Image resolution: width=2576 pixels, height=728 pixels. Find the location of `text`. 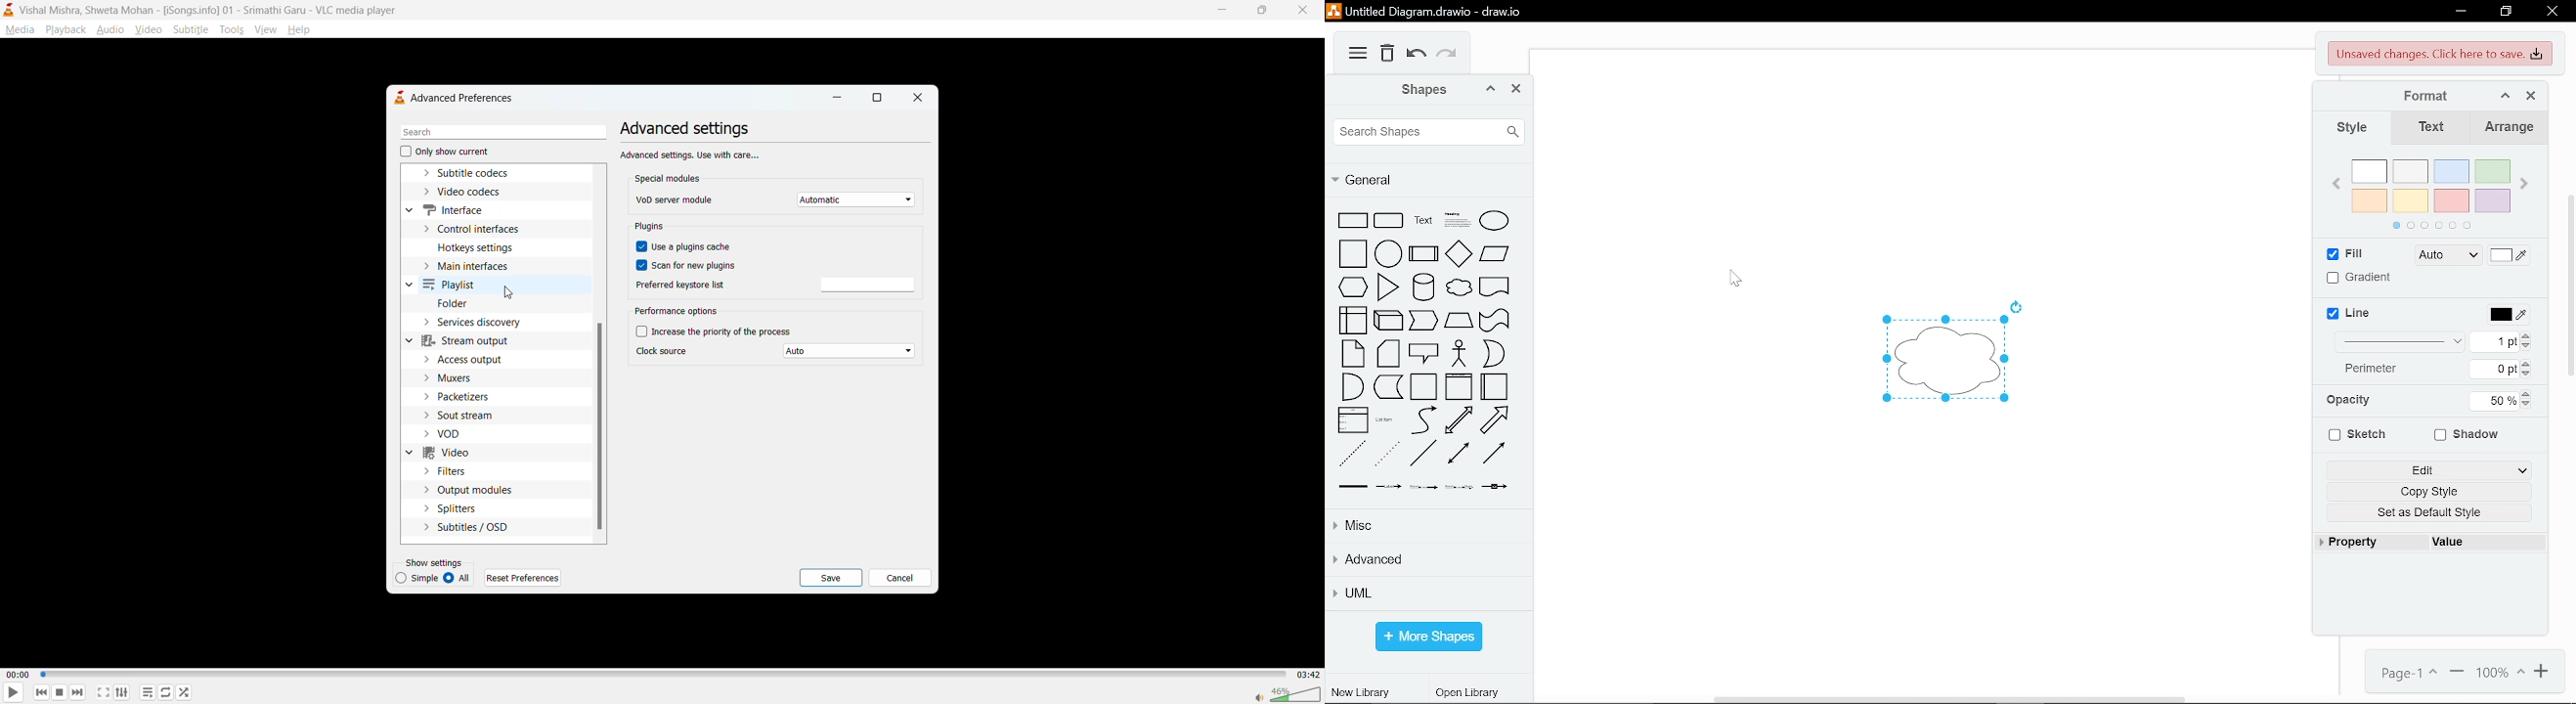

text is located at coordinates (2433, 129).